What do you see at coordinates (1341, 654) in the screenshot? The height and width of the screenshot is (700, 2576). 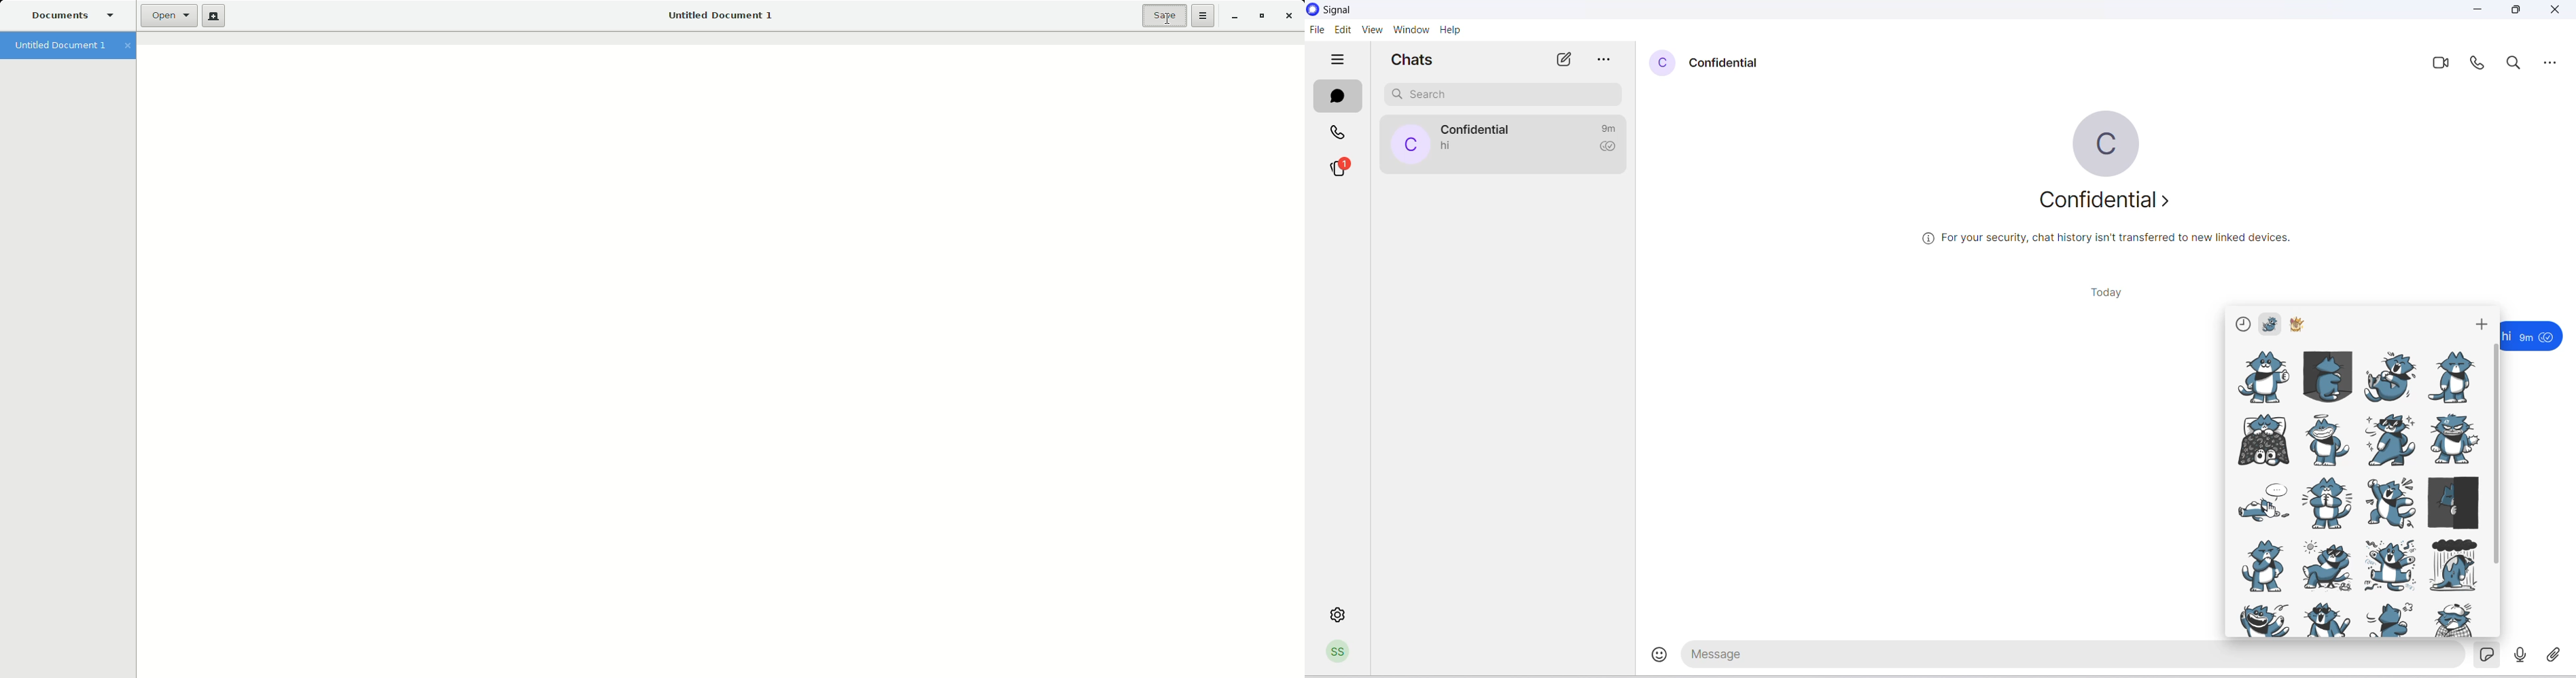 I see `profile` at bounding box center [1341, 654].